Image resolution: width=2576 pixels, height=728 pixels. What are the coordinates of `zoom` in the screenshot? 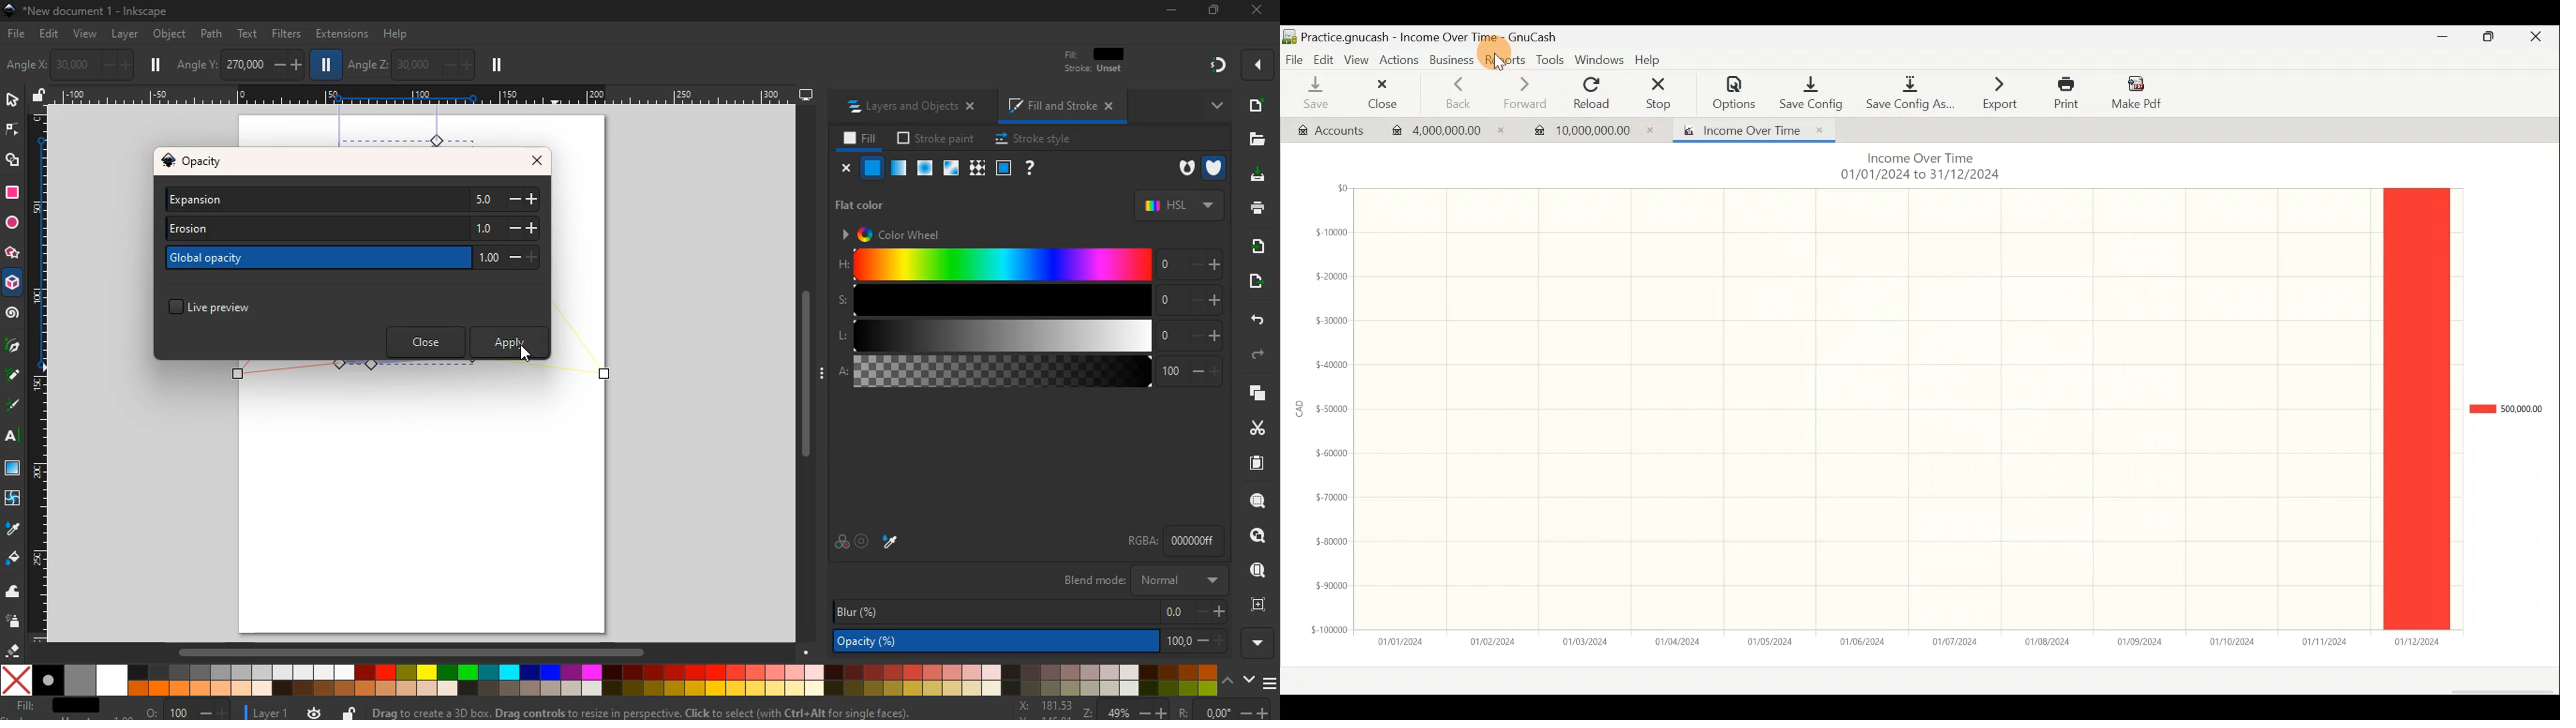 It's located at (1054, 709).